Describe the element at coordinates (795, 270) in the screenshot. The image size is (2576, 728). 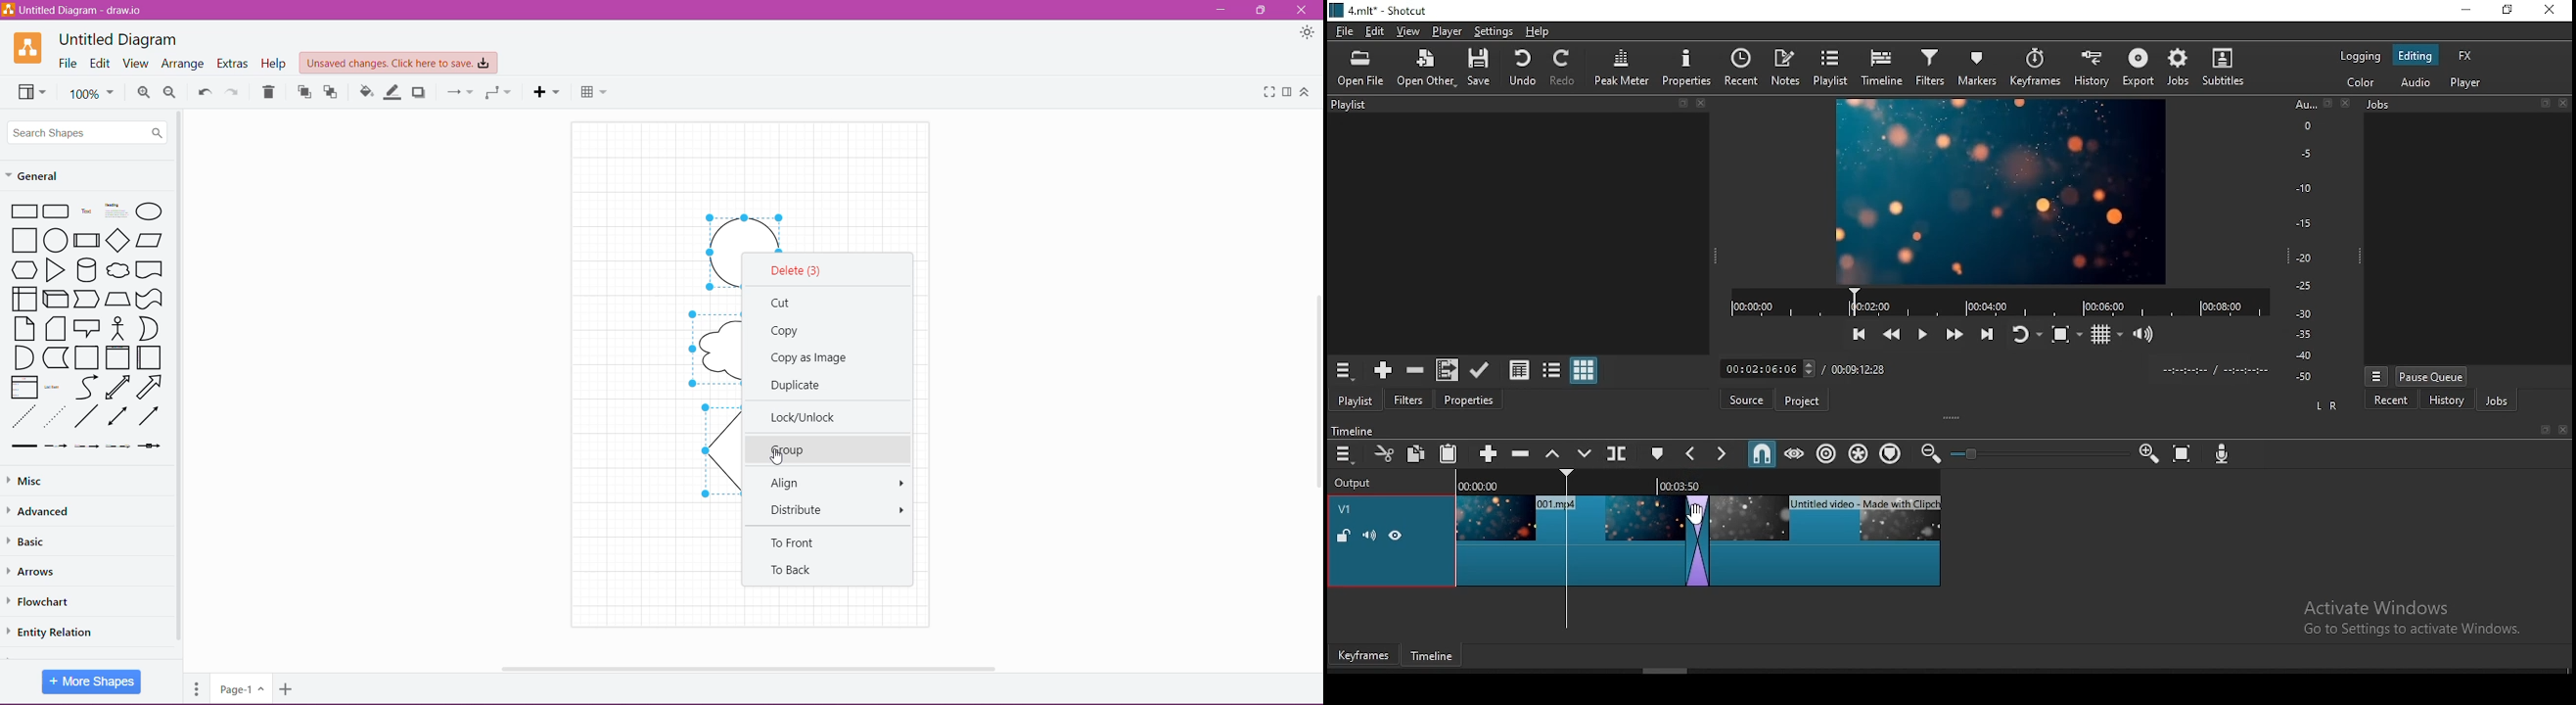
I see `Delete selected shapes` at that location.